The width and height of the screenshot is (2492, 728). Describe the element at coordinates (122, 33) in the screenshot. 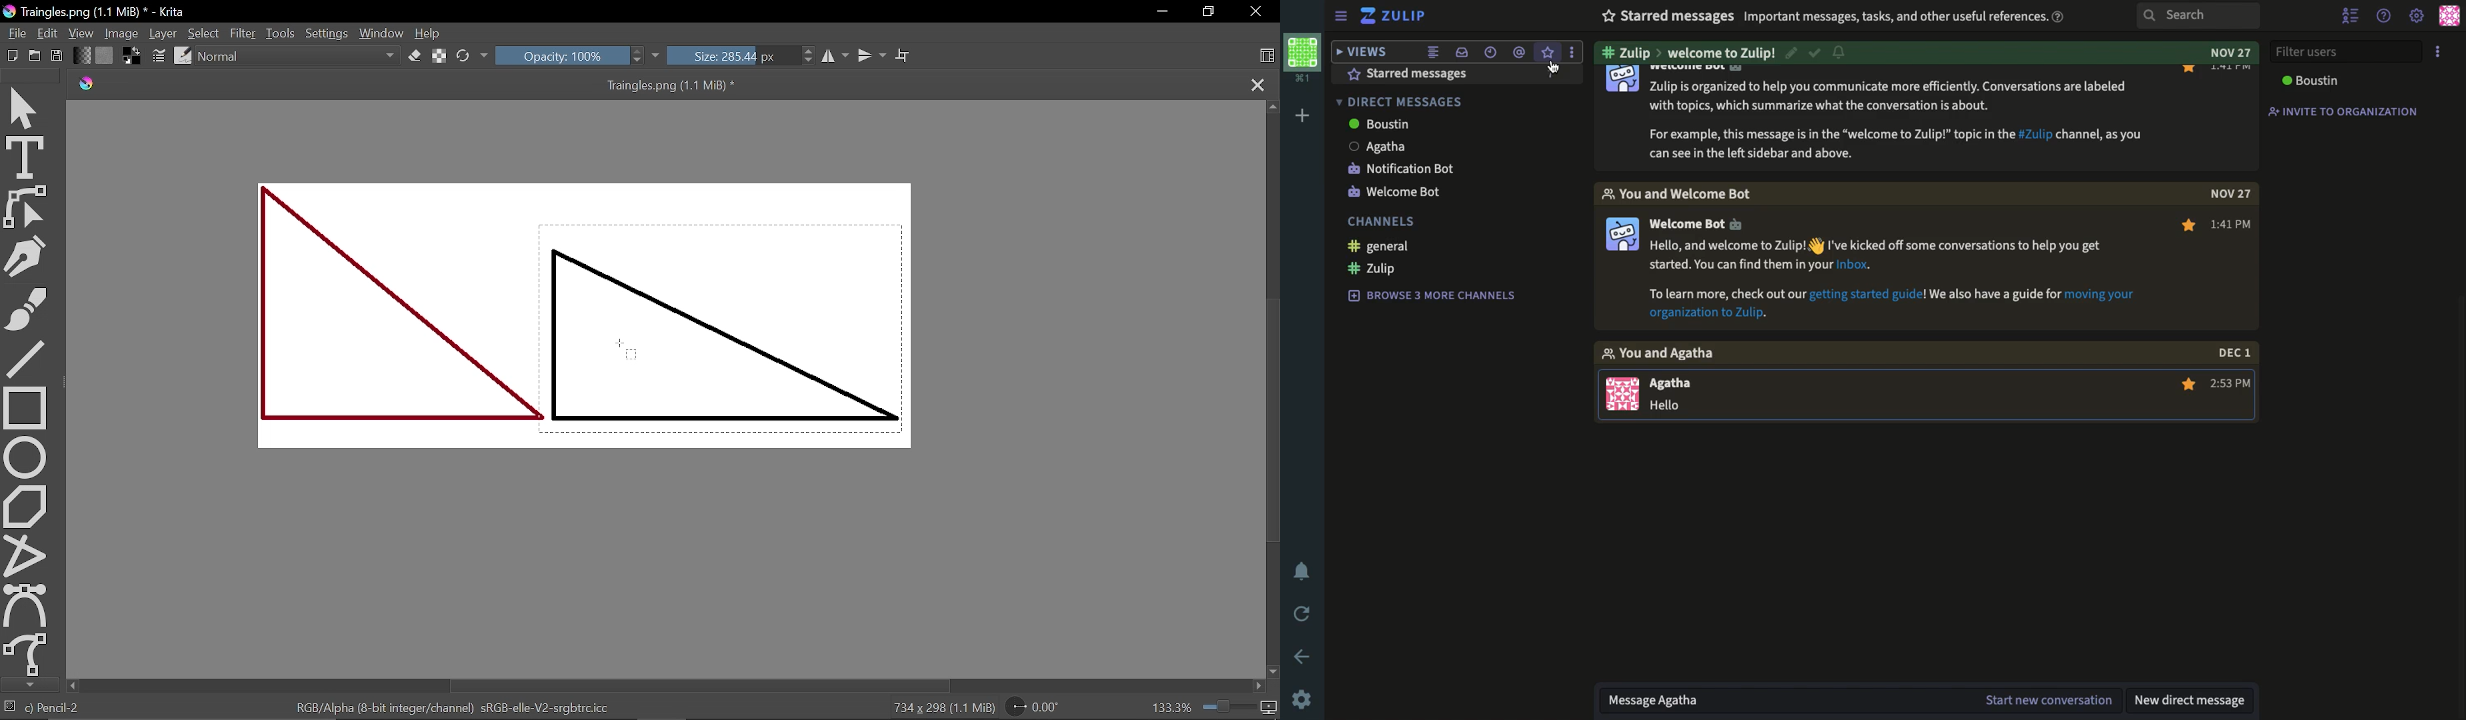

I see `Image` at that location.